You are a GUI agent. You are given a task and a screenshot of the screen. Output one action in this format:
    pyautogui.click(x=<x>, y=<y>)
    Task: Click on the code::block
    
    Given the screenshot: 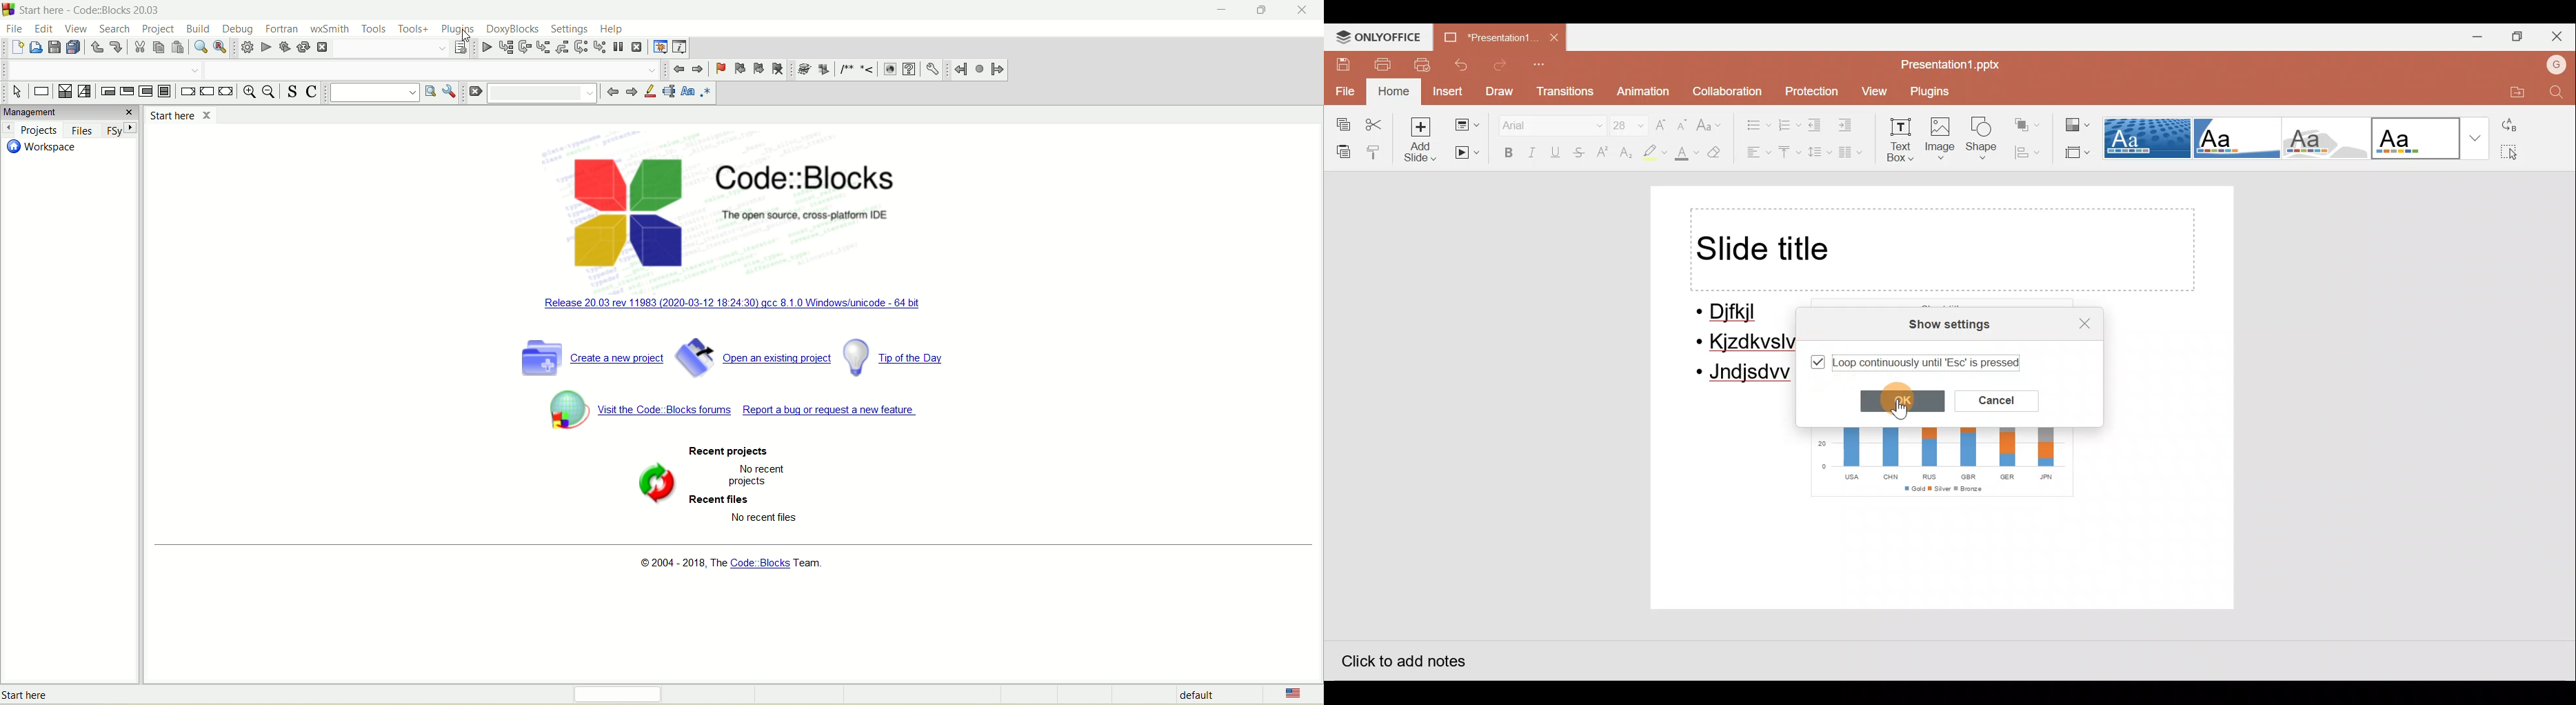 What is the action you would take?
    pyautogui.click(x=92, y=10)
    